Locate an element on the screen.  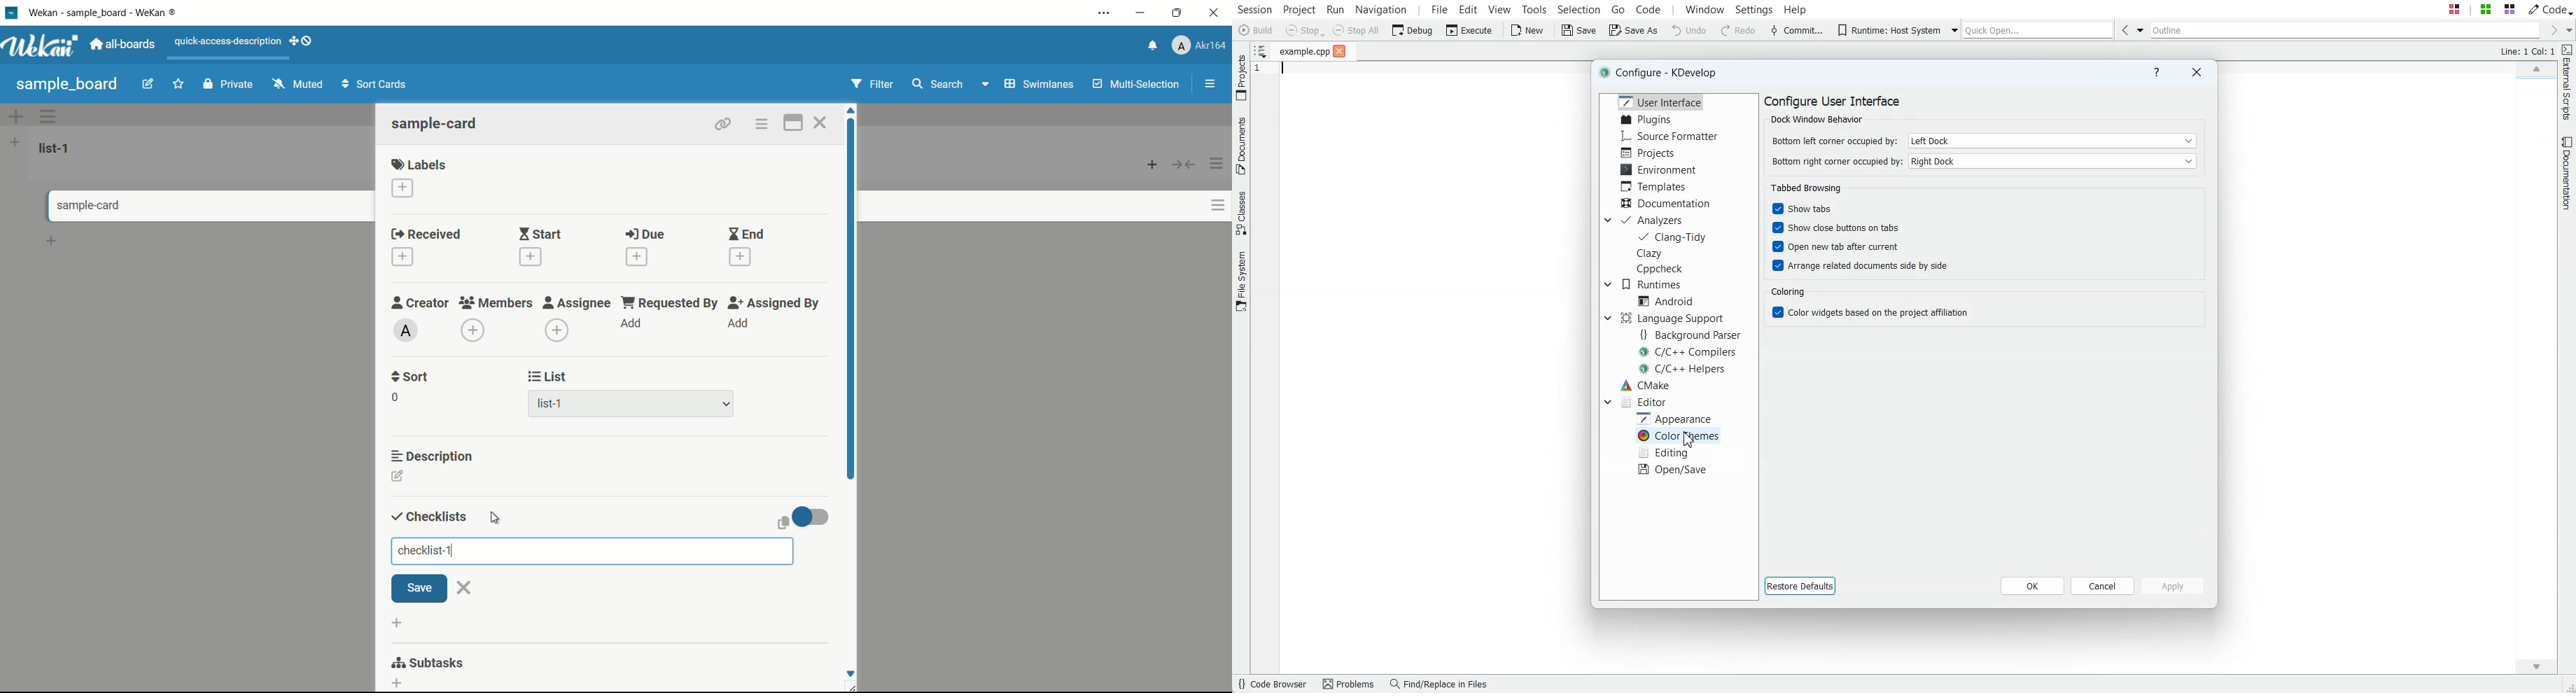
save is located at coordinates (419, 589).